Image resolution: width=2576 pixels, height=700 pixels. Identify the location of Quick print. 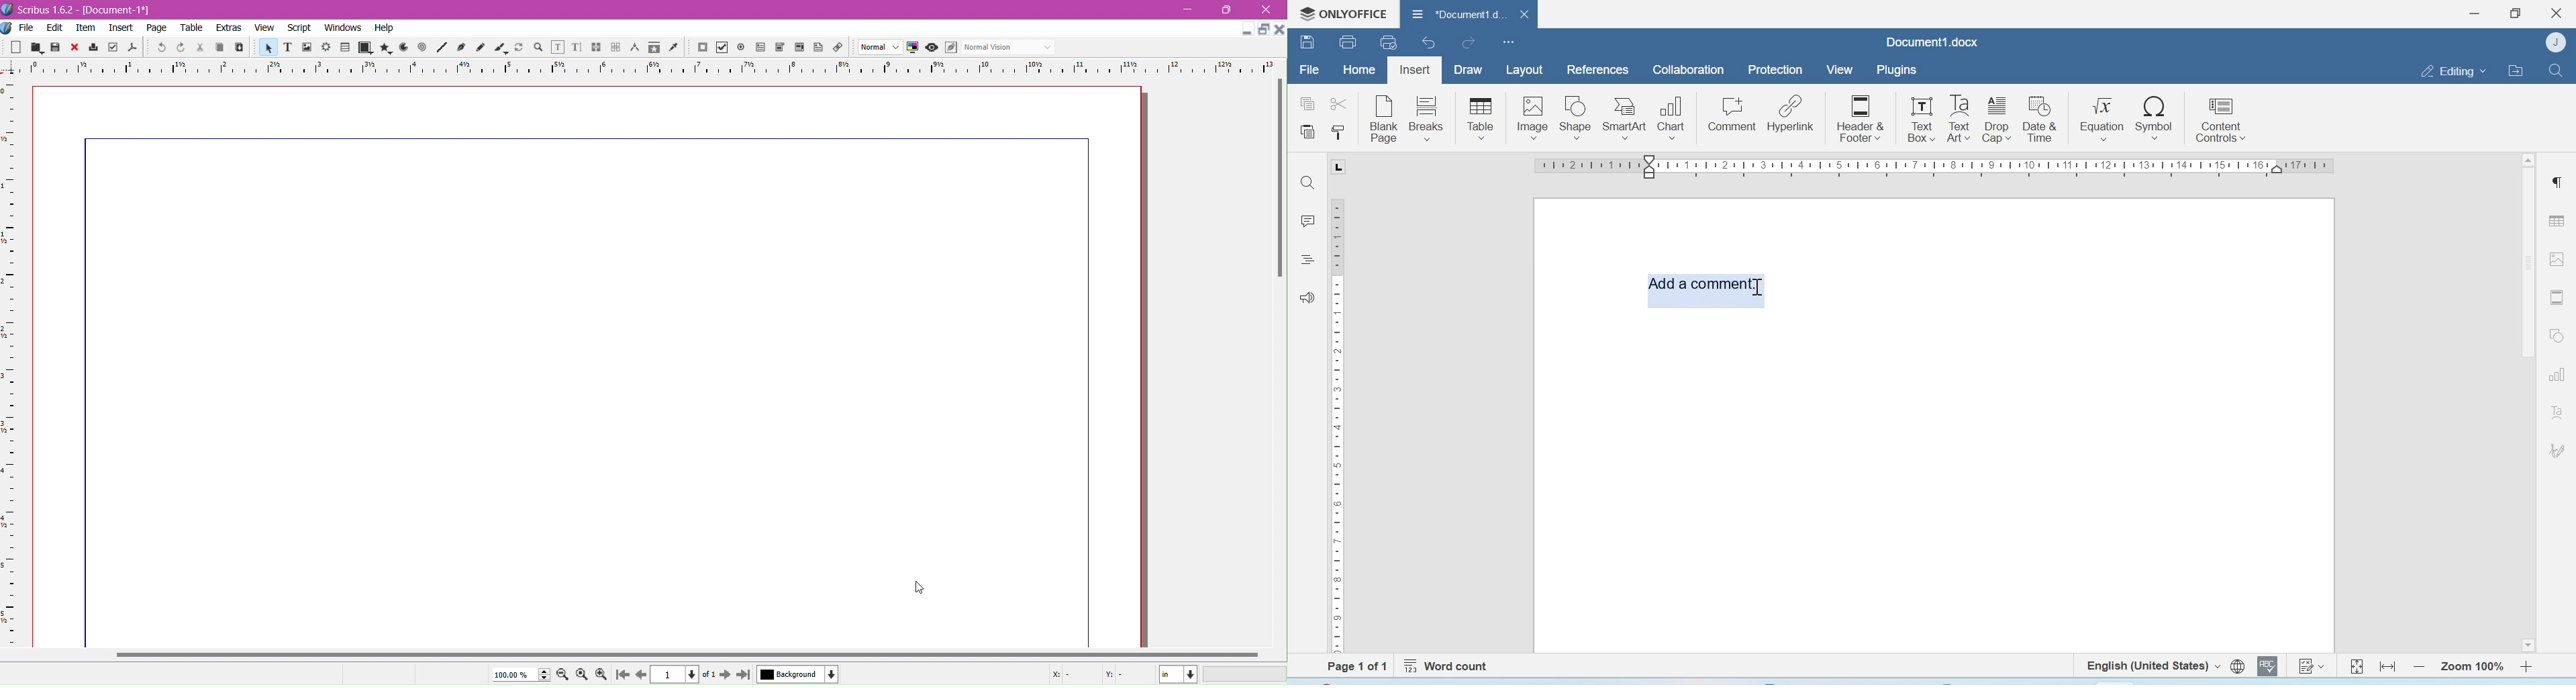
(1389, 42).